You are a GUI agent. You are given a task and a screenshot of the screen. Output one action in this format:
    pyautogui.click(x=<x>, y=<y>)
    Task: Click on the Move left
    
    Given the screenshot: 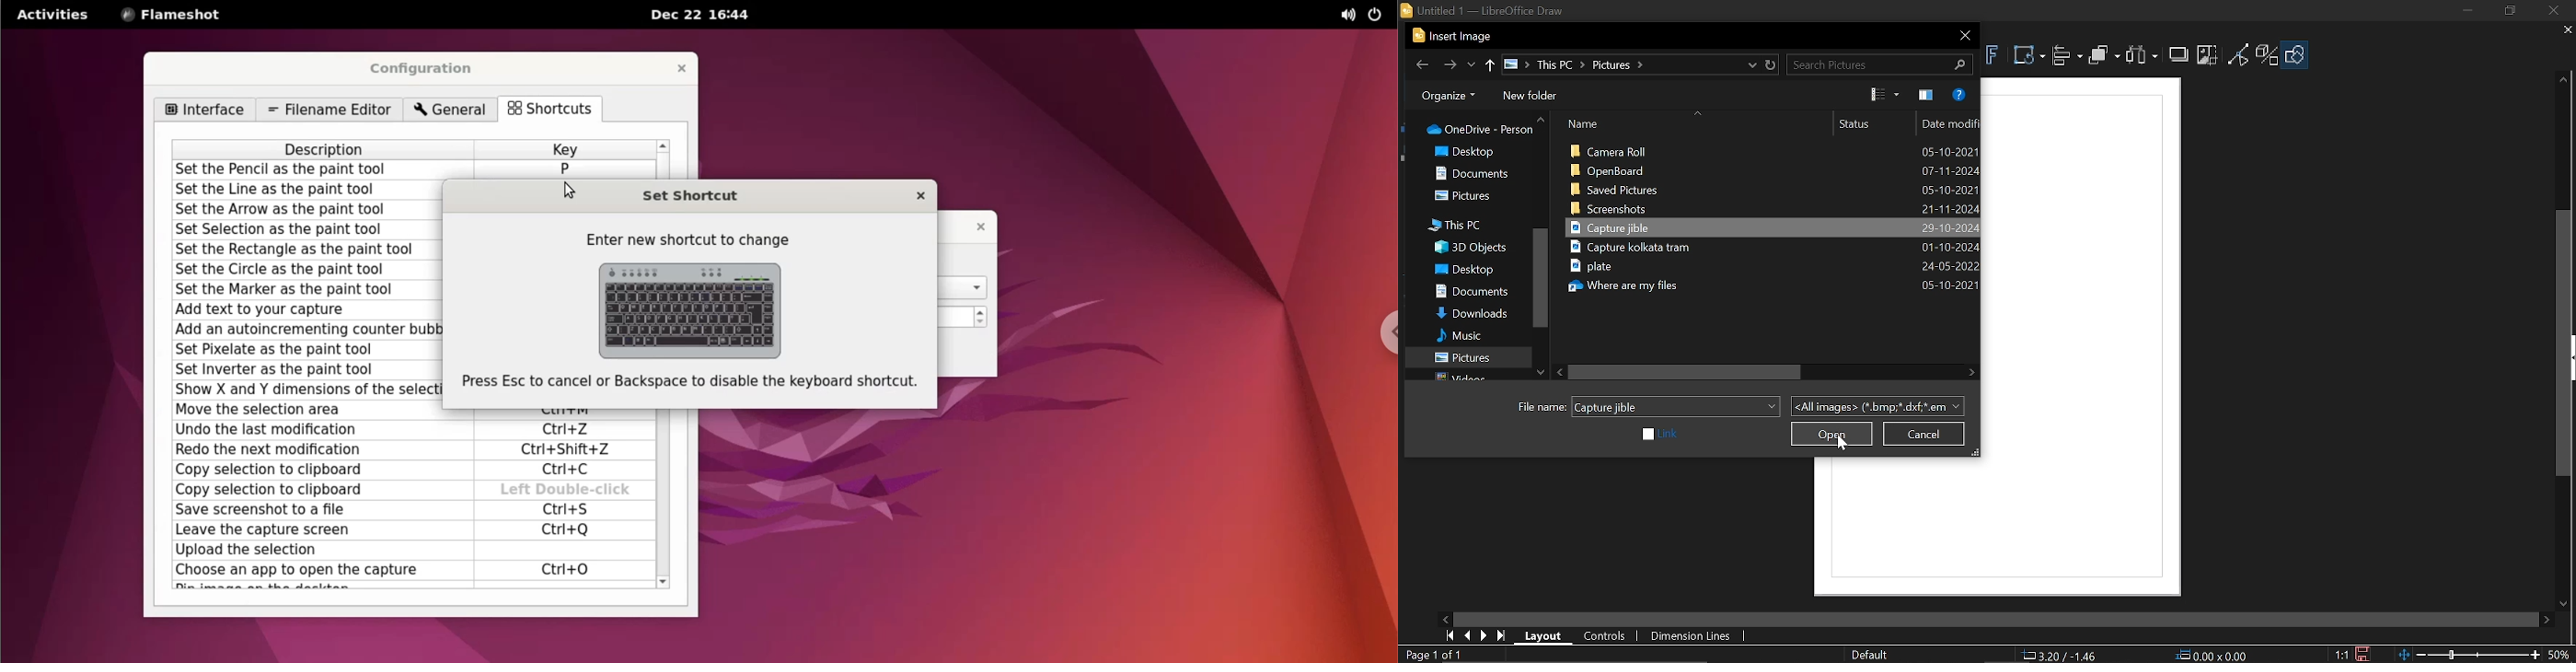 What is the action you would take?
    pyautogui.click(x=1560, y=371)
    